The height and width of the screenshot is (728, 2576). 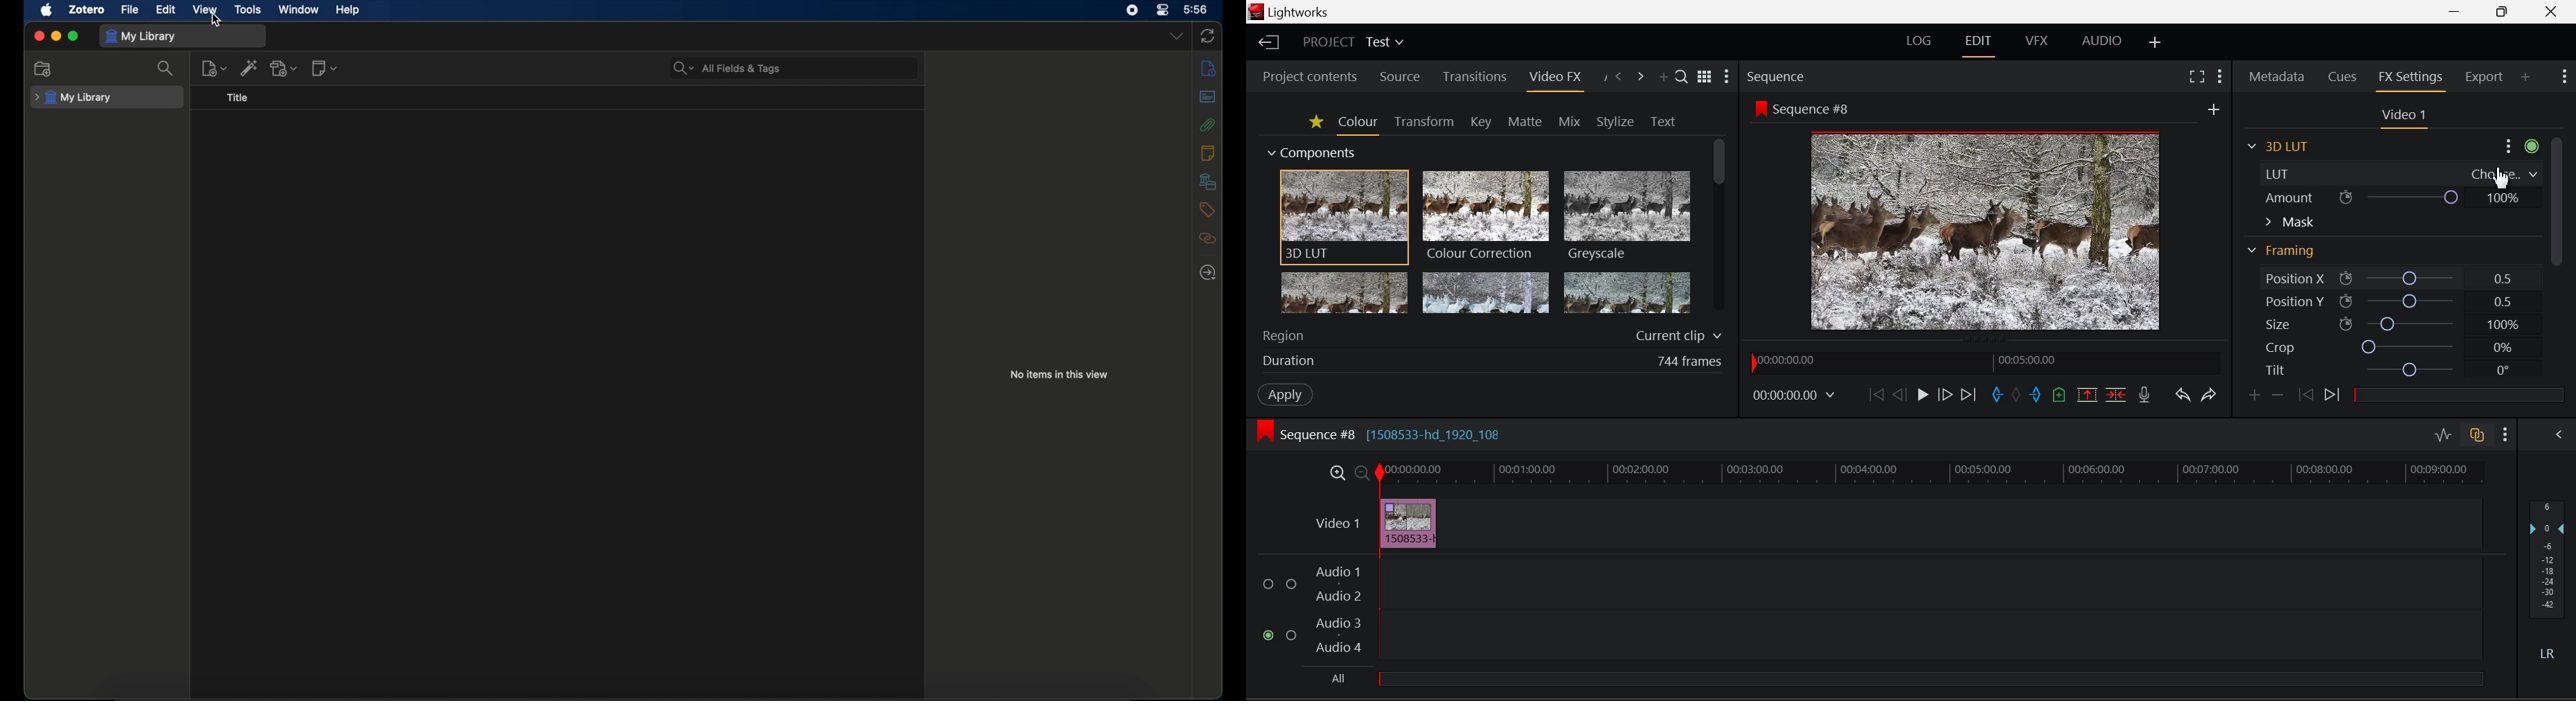 What do you see at coordinates (1268, 584) in the screenshot?
I see `Audio Input Checkbox` at bounding box center [1268, 584].